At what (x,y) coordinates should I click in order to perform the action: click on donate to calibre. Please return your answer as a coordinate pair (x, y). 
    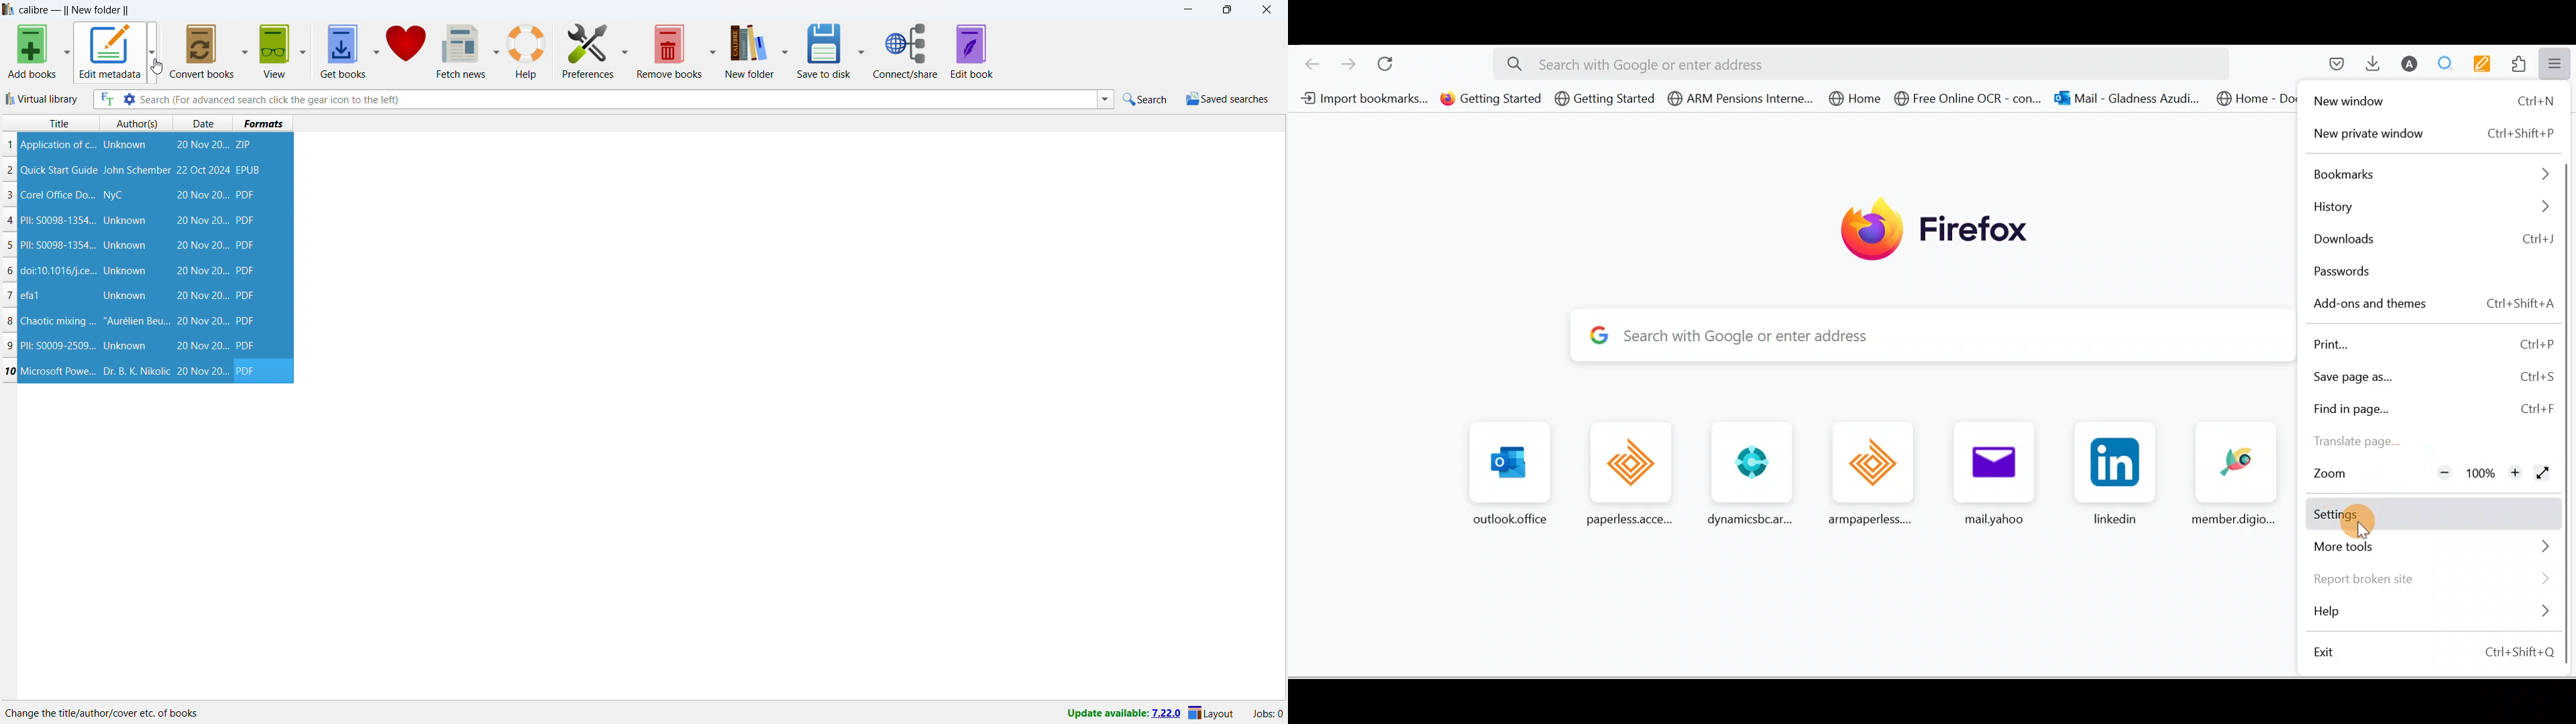
    Looking at the image, I should click on (406, 51).